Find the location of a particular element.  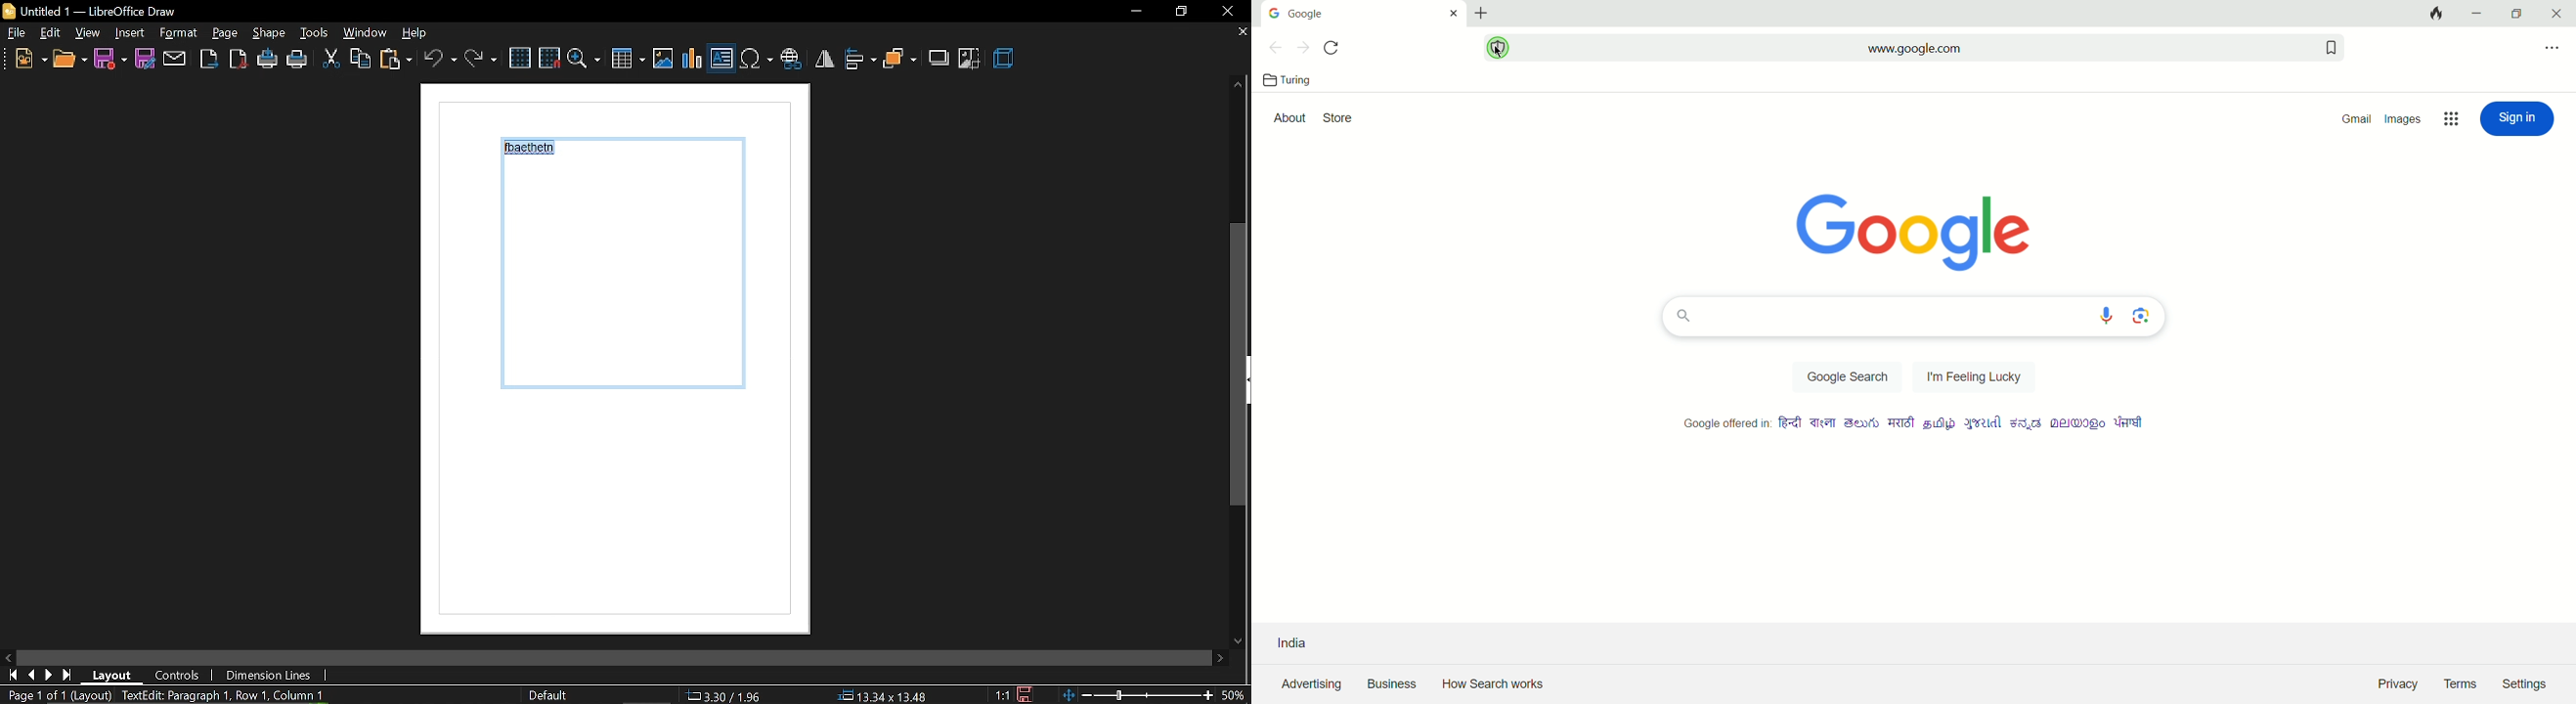

co-ordinates (3.30/1.96) is located at coordinates (721, 695).